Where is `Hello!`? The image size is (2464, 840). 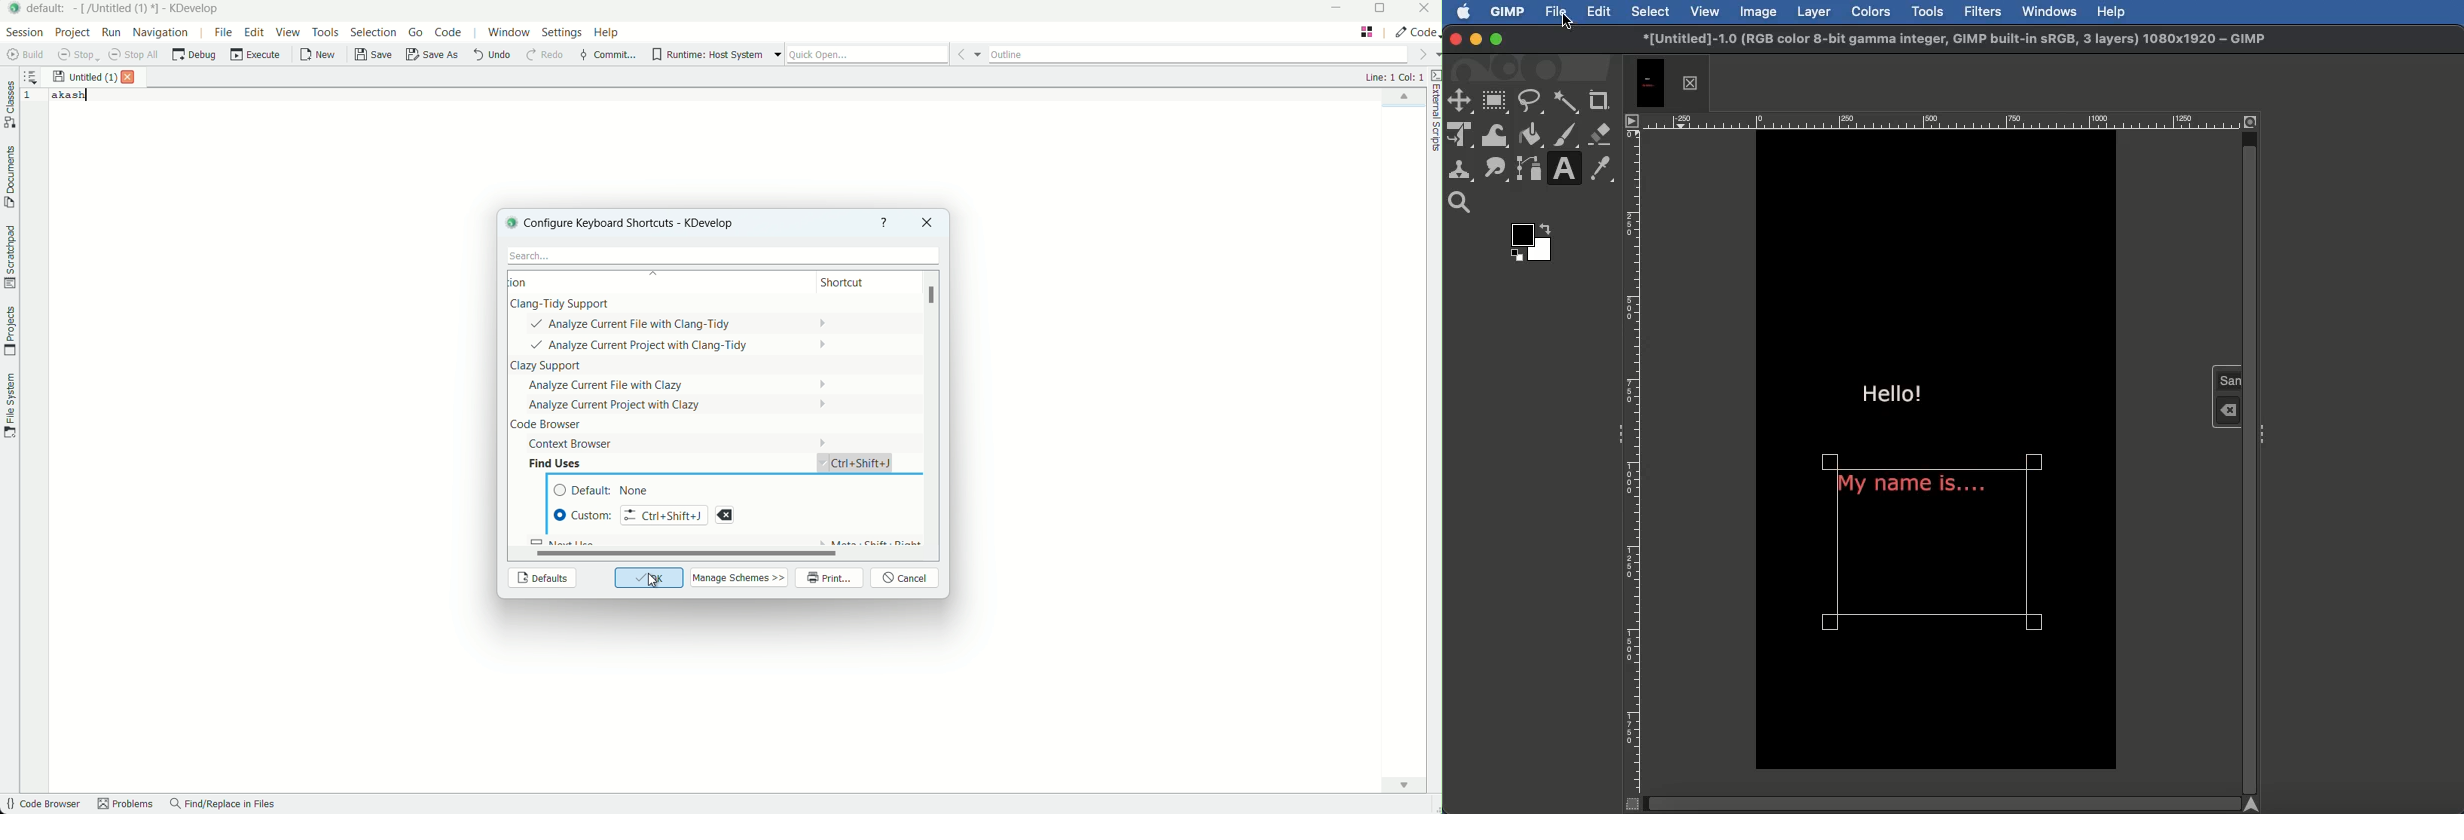 Hello! is located at coordinates (1893, 390).